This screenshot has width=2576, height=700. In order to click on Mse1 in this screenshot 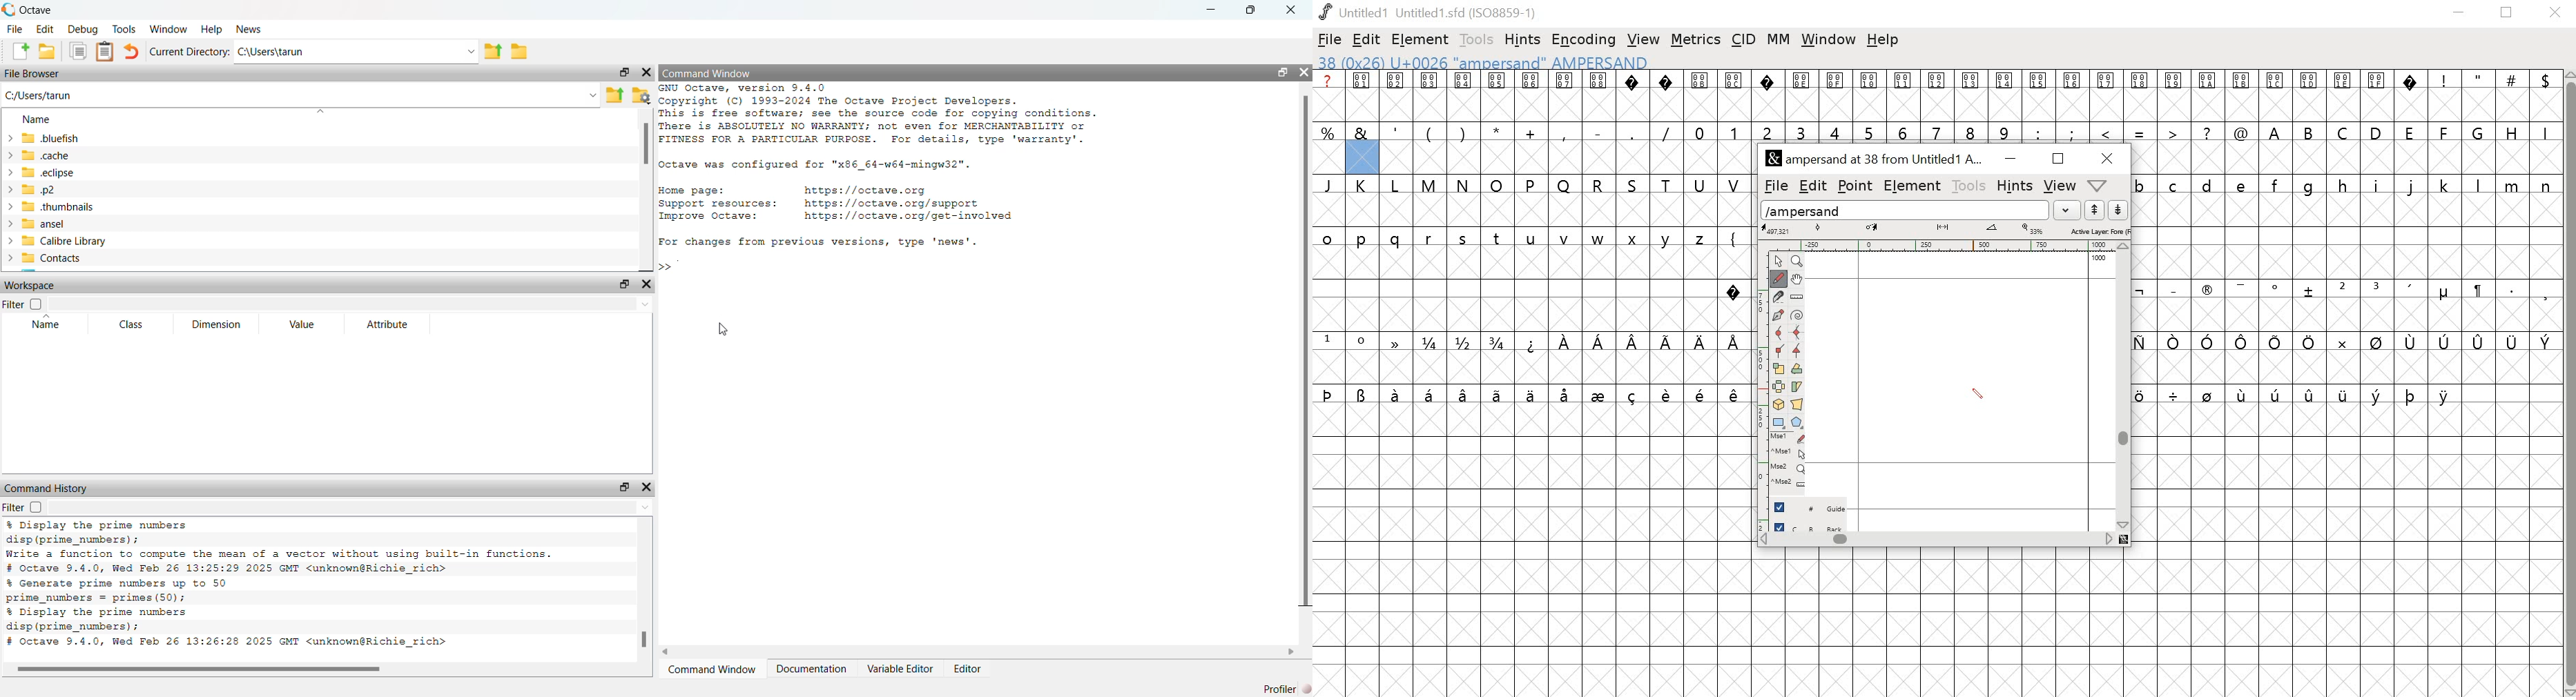, I will do `click(1789, 438)`.